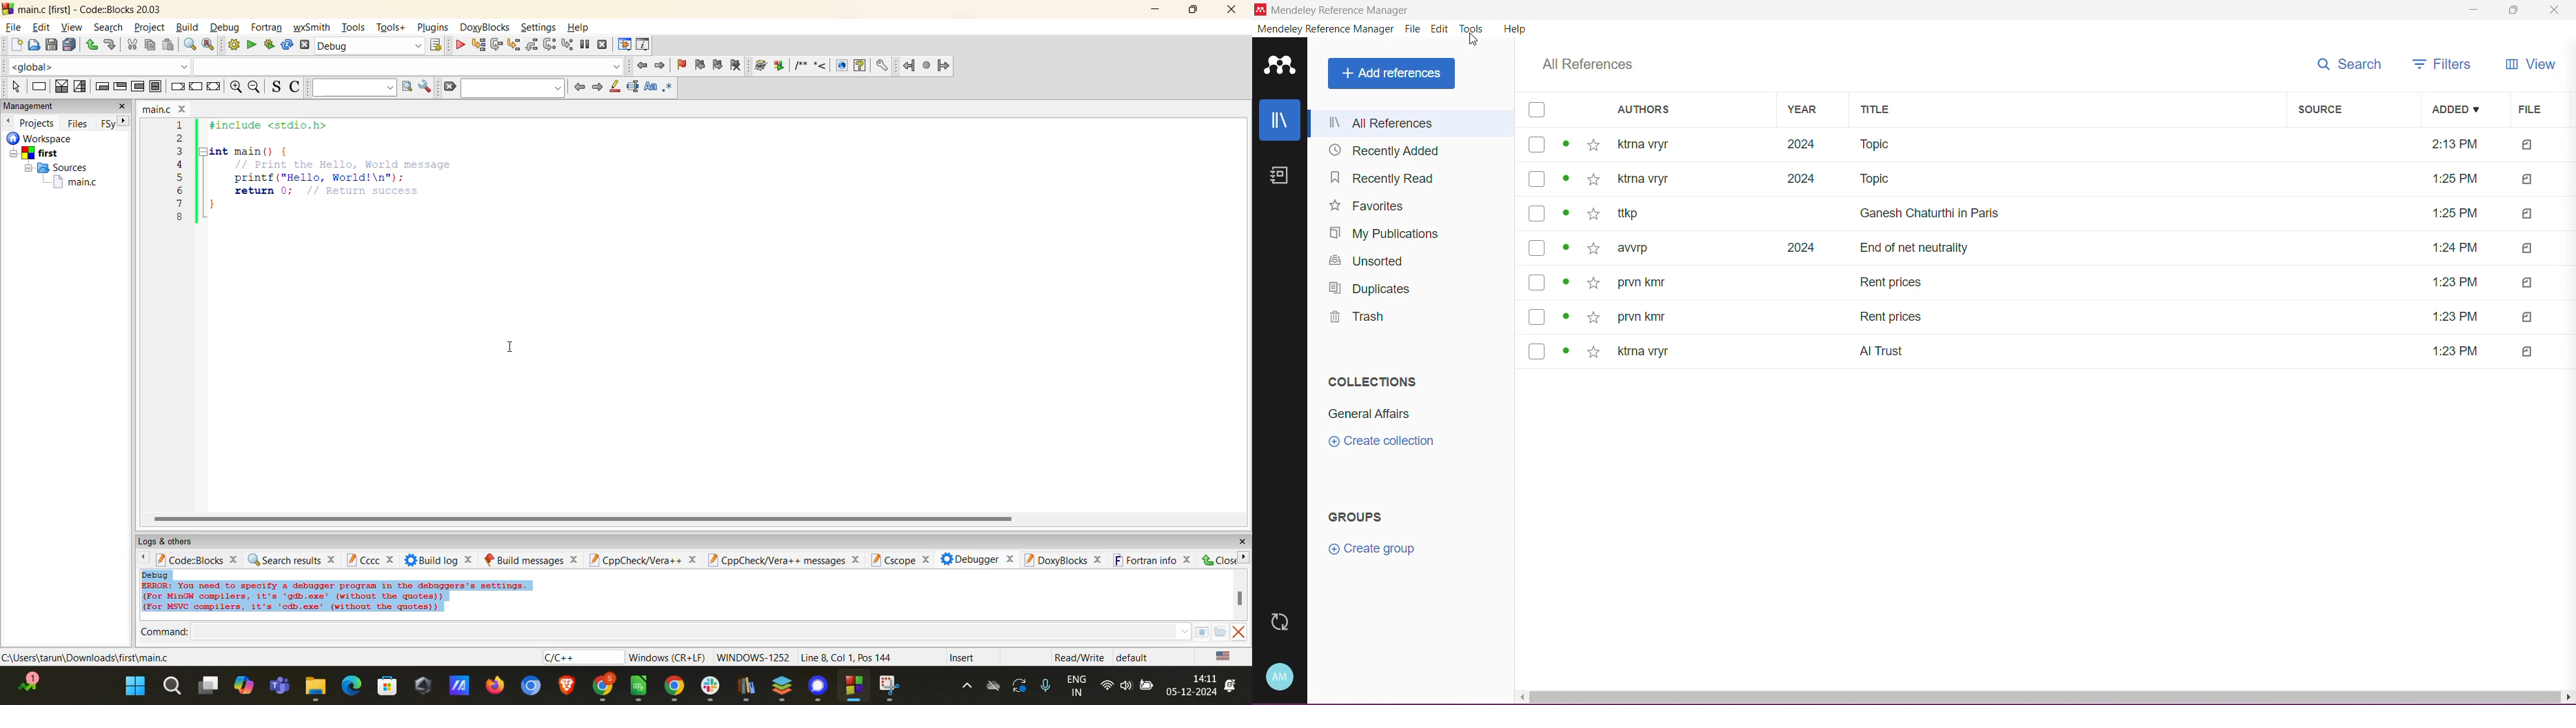 This screenshot has width=2576, height=728. I want to click on Last Sync, so click(1278, 622).